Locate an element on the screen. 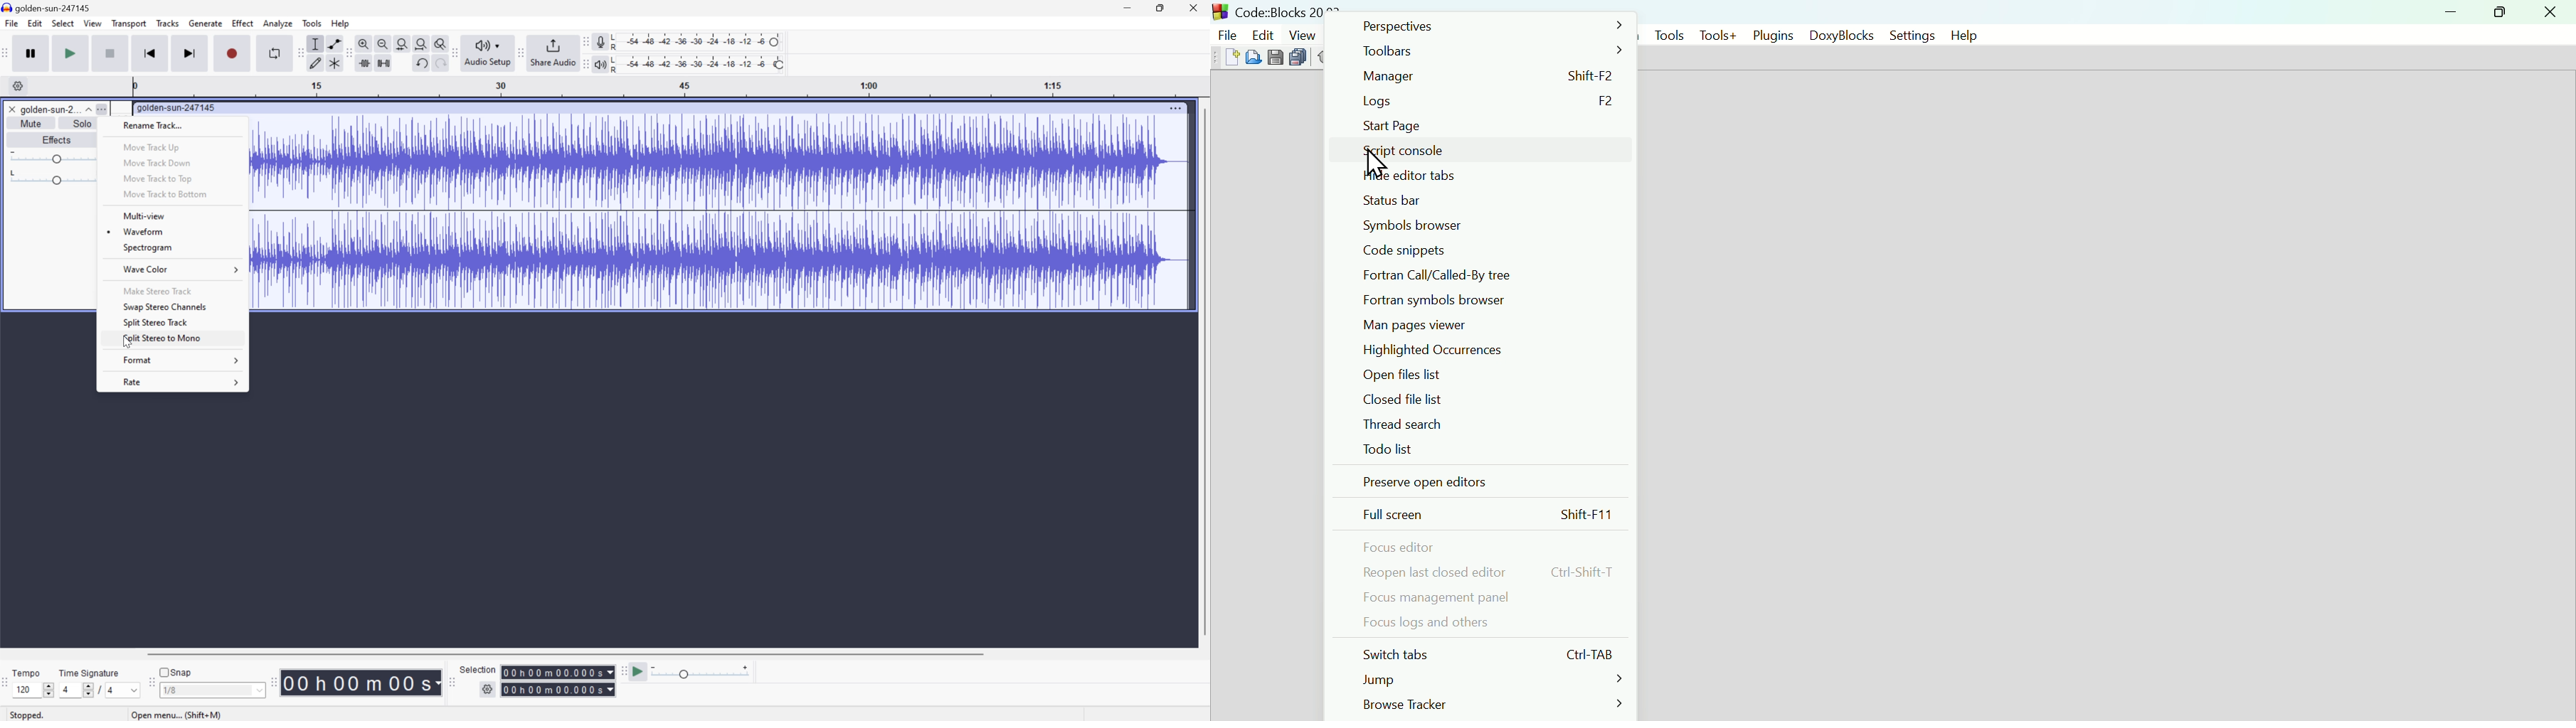 The width and height of the screenshot is (2576, 728). Zoom toggle is located at coordinates (439, 42).